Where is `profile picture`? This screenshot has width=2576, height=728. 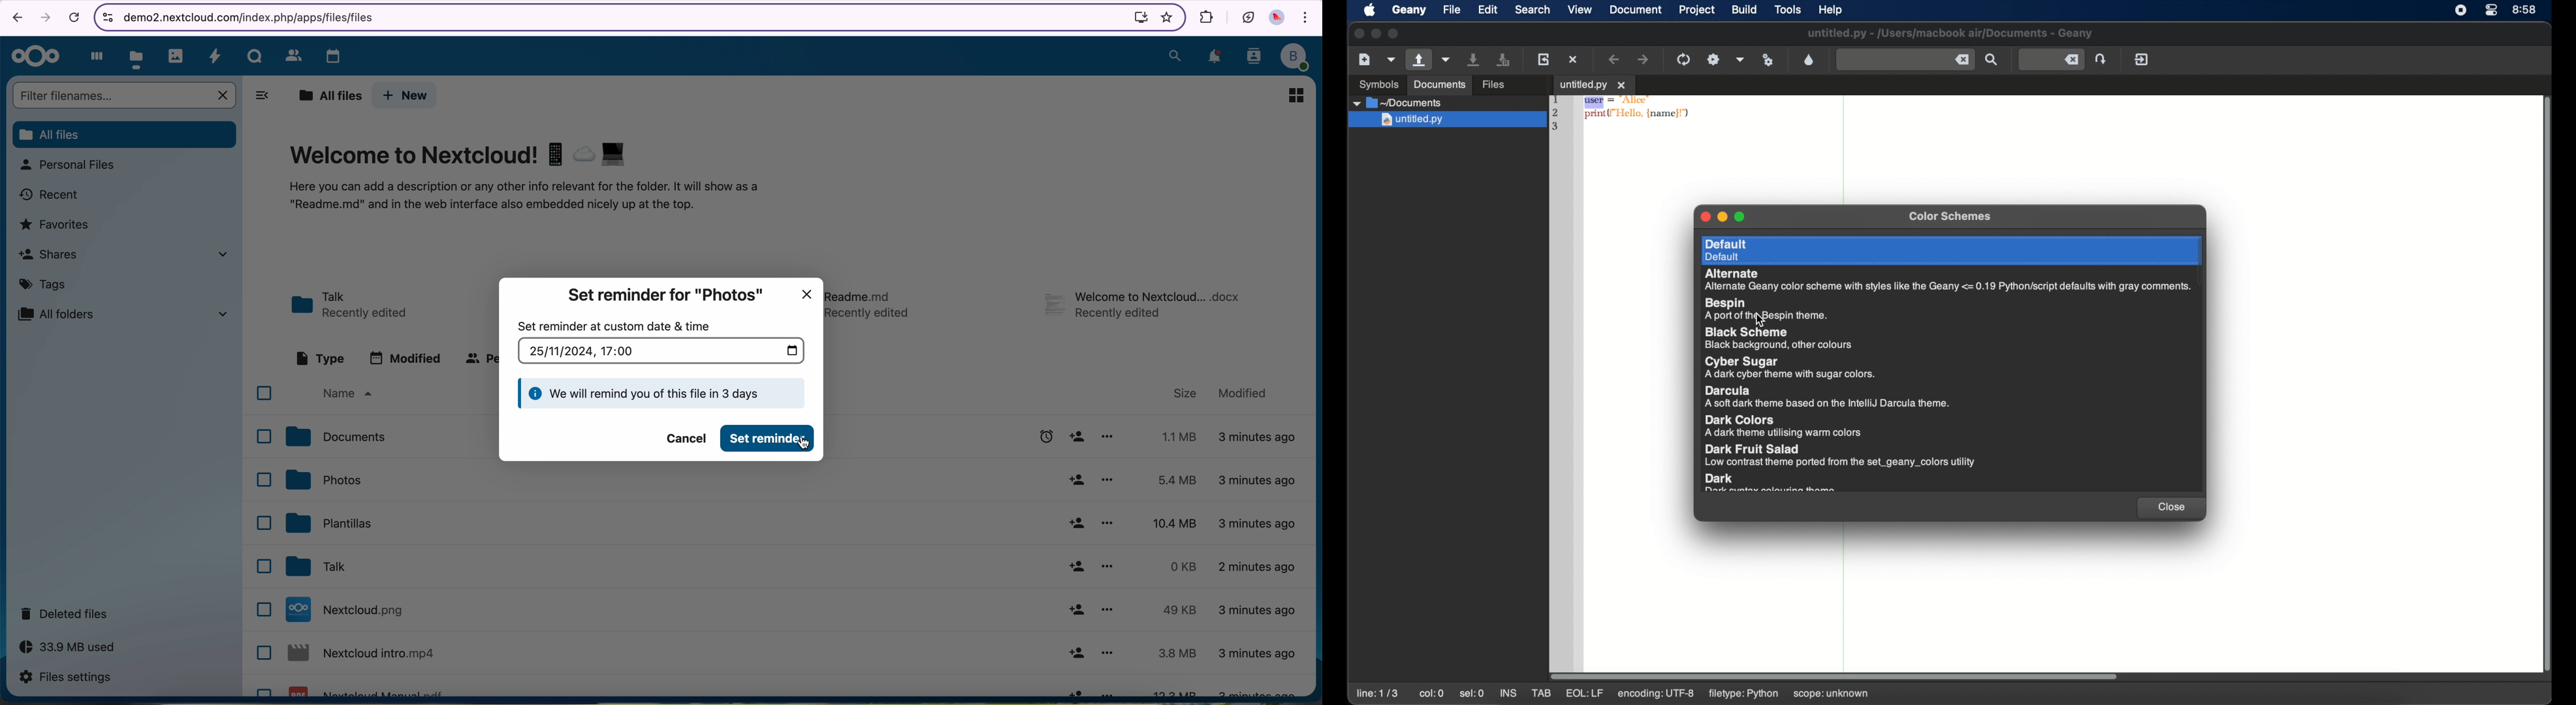
profile picture is located at coordinates (1278, 19).